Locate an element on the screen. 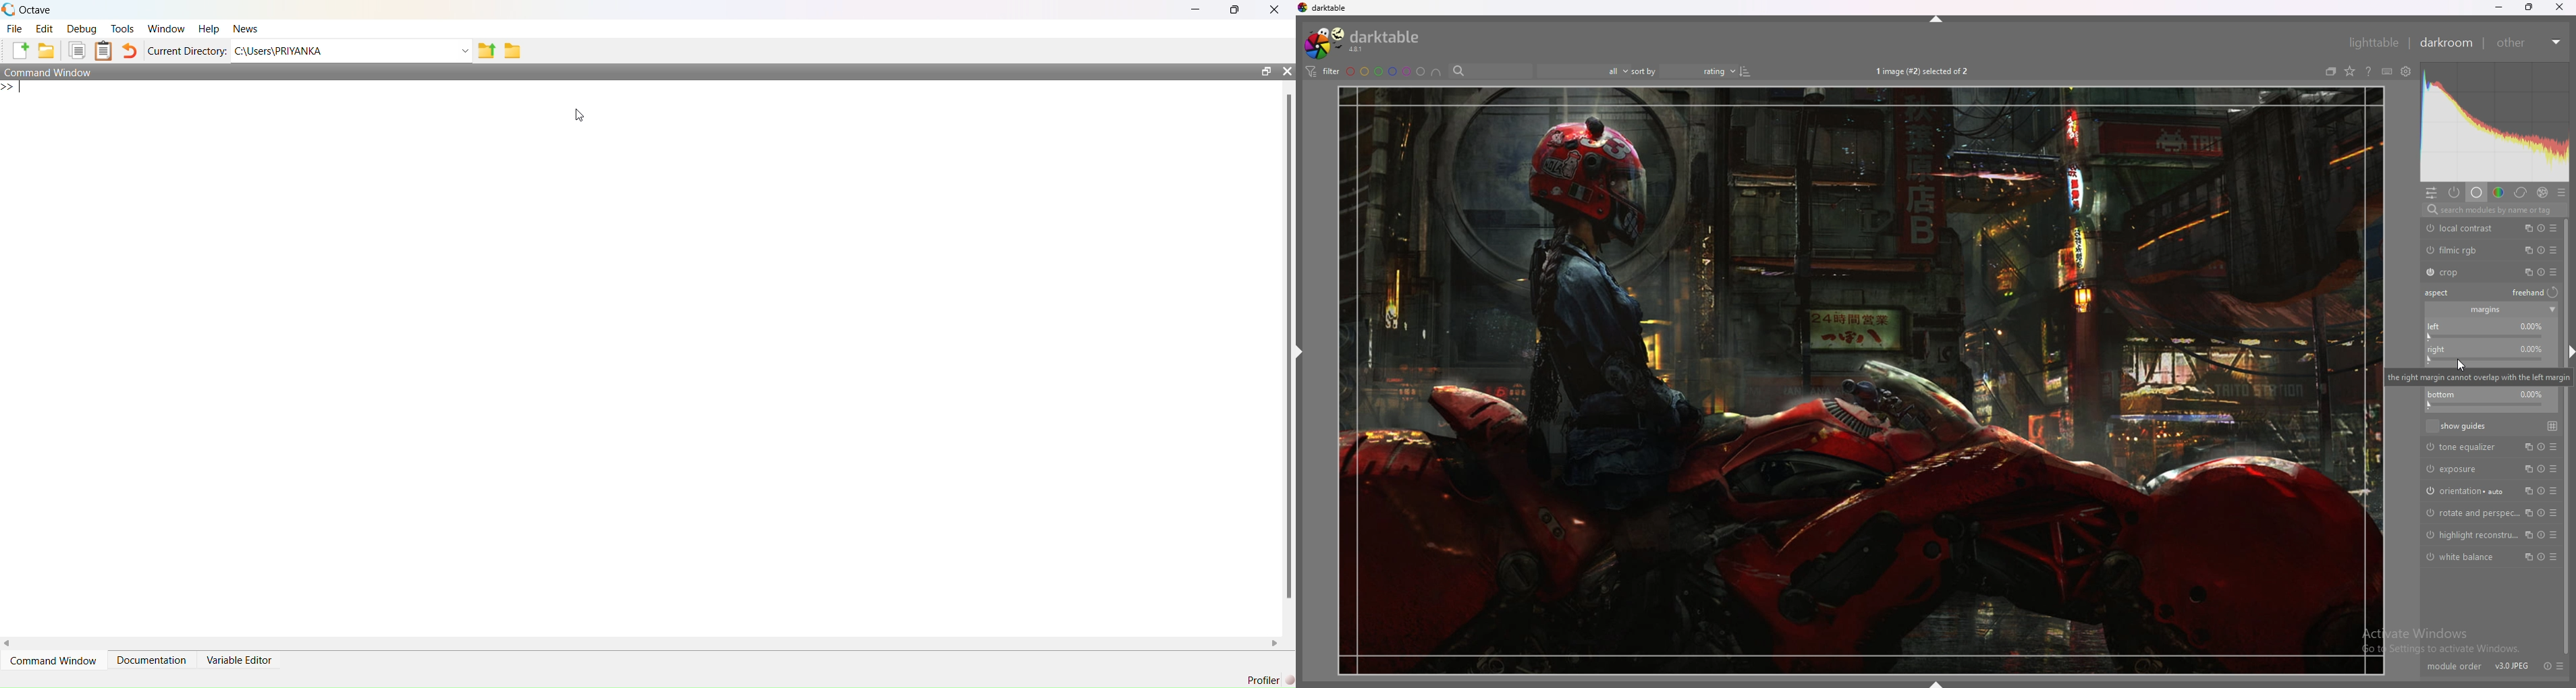  freehand is located at coordinates (2537, 293).